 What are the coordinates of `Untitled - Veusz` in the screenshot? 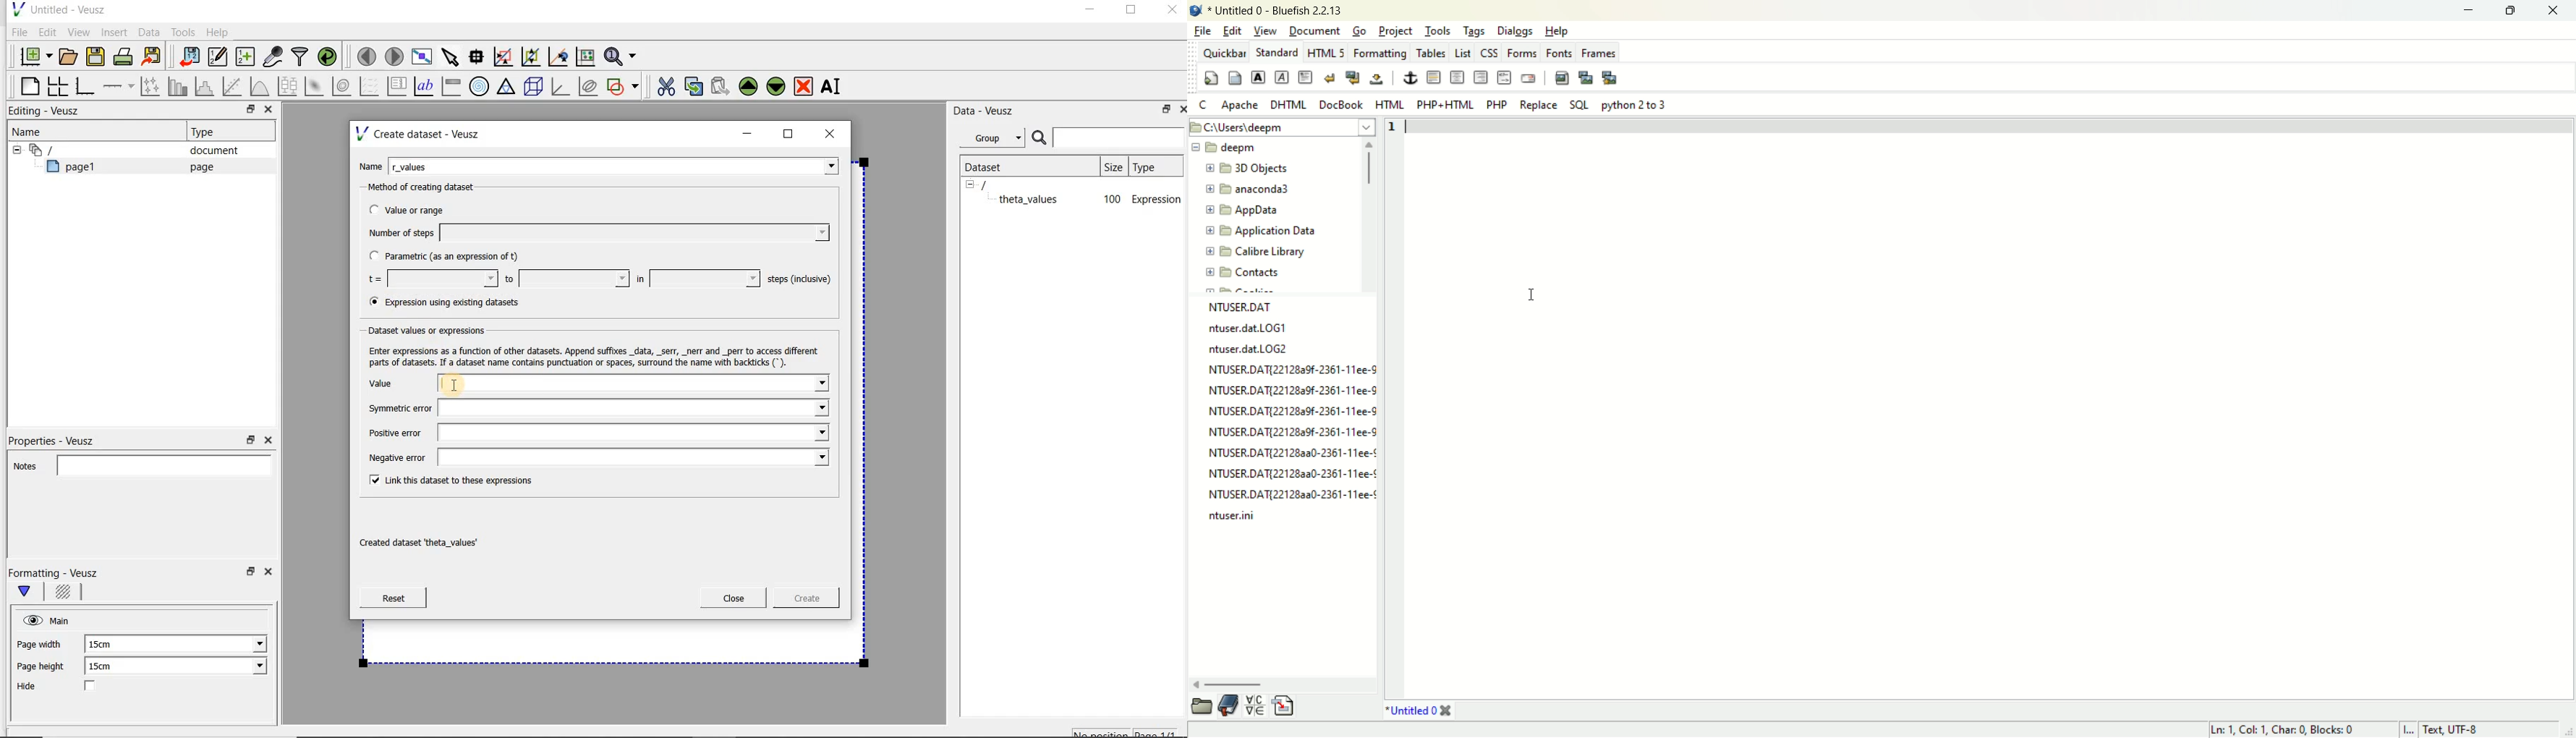 It's located at (57, 8).